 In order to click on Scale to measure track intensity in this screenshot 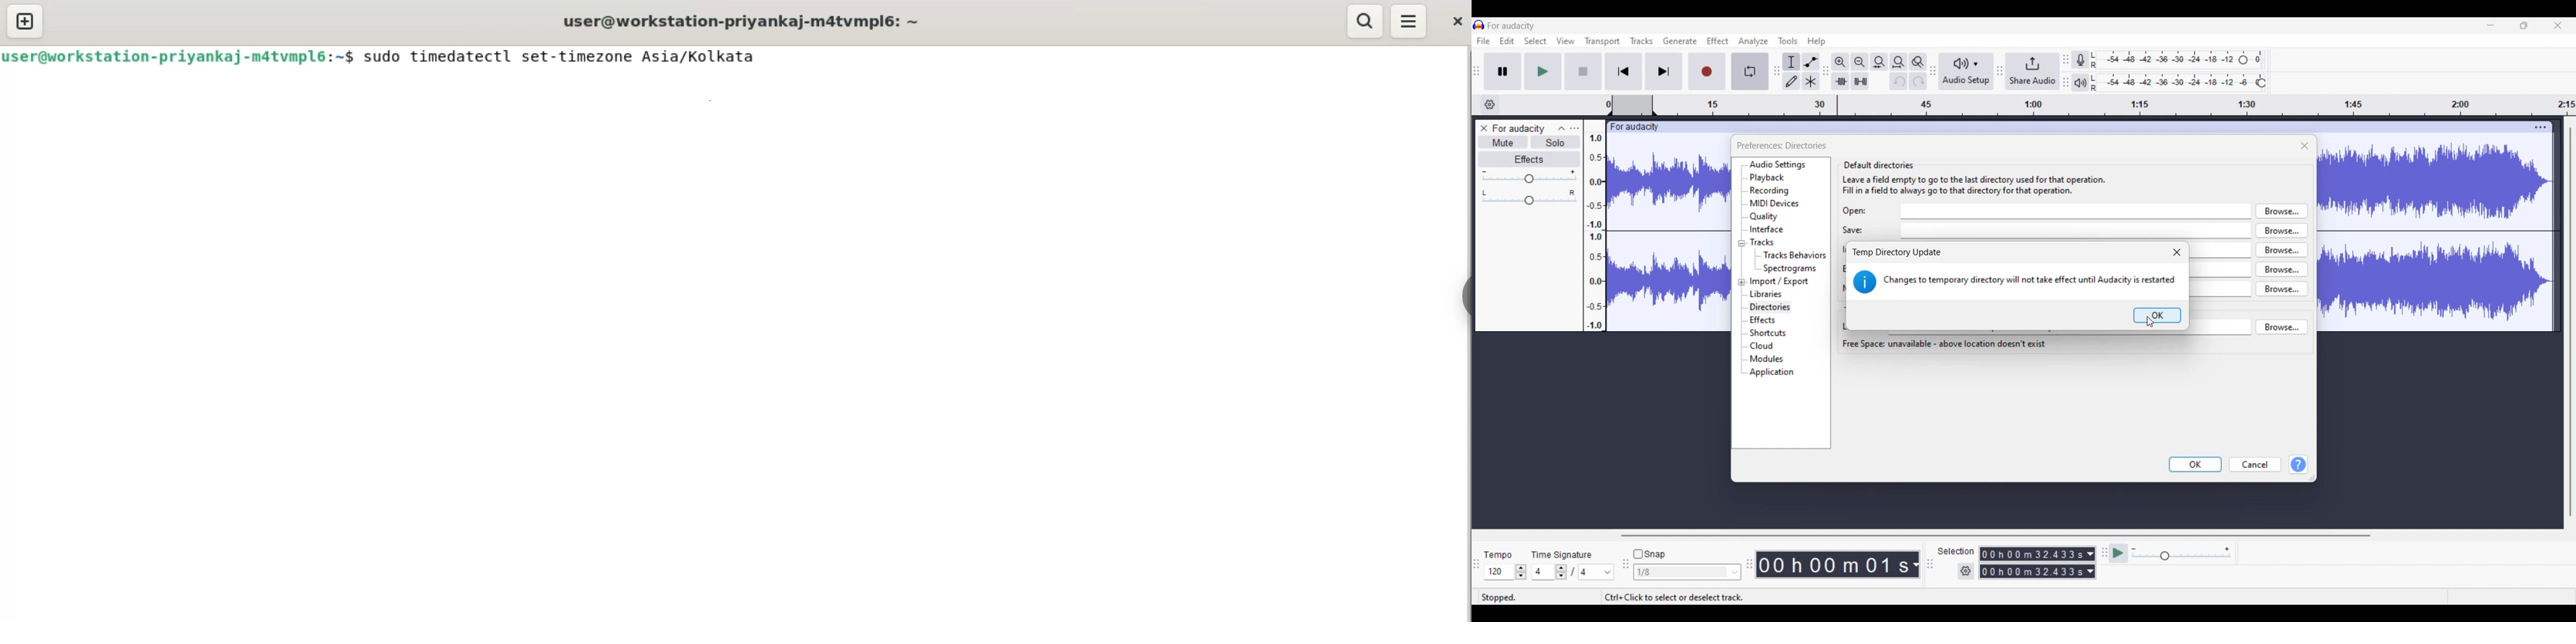, I will do `click(1595, 232)`.